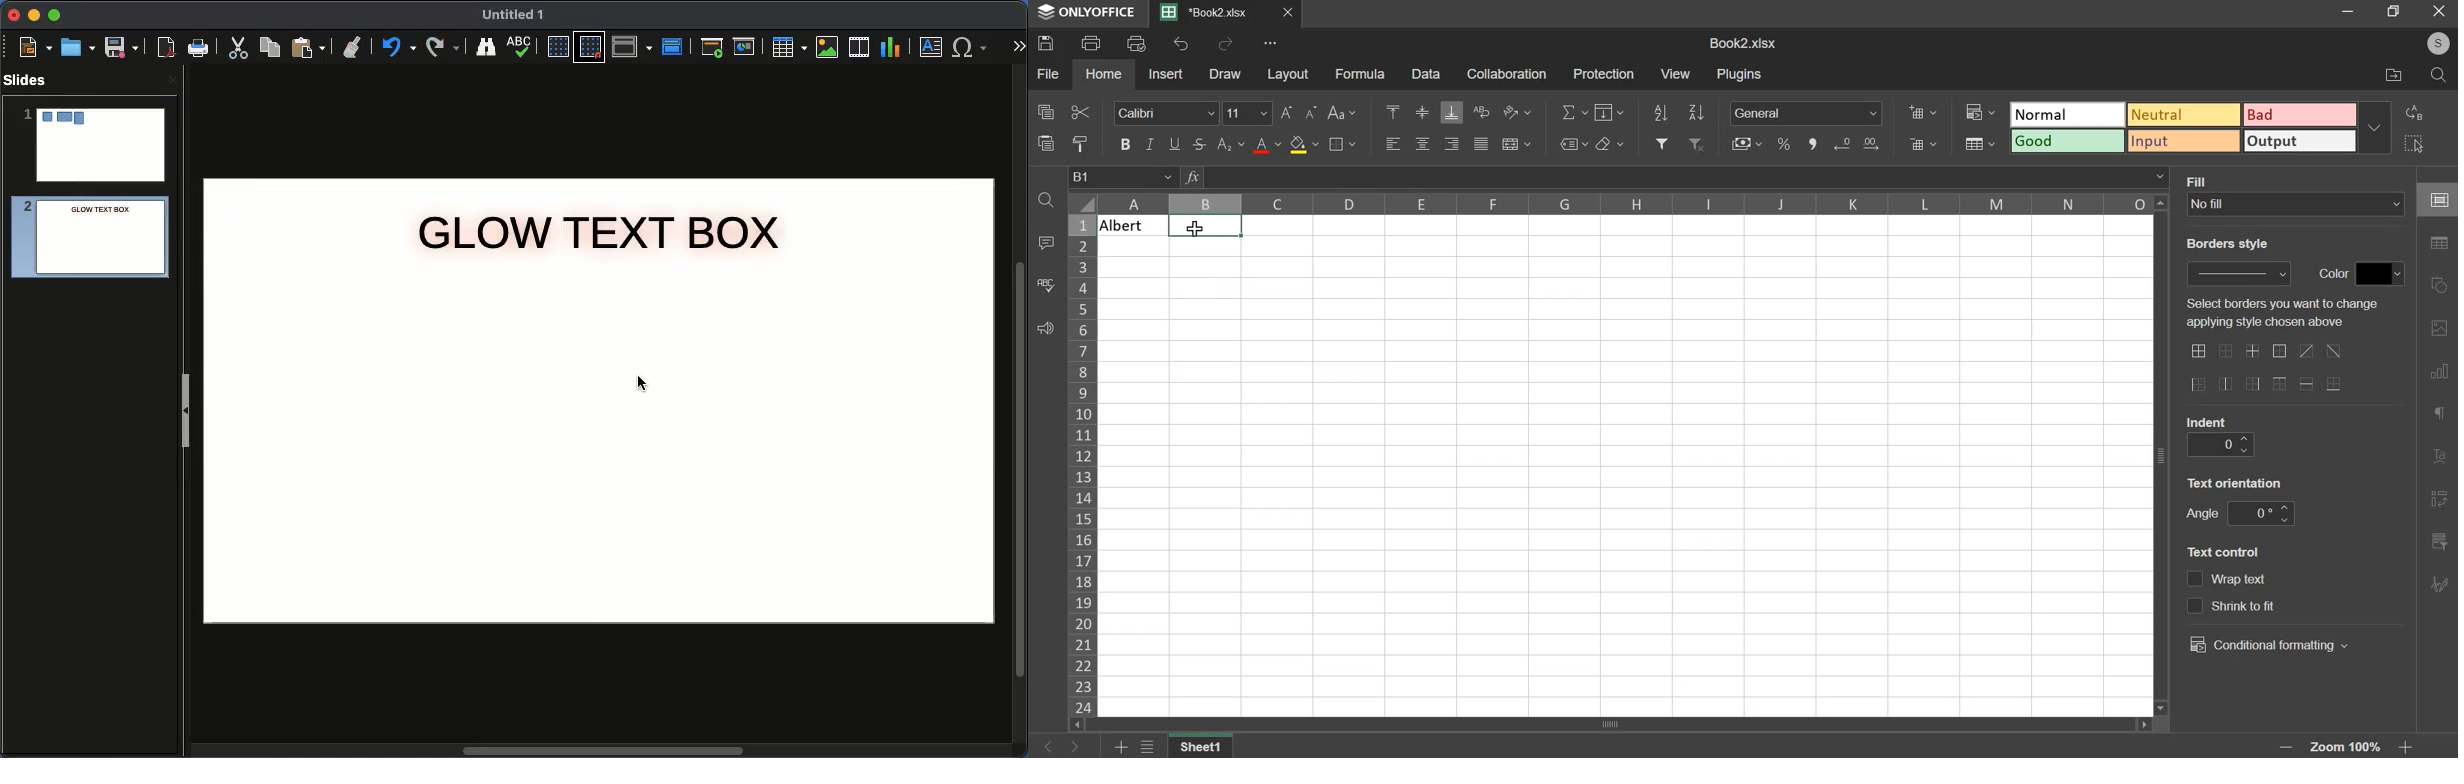 Image resolution: width=2464 pixels, height=784 pixels. What do you see at coordinates (2274, 646) in the screenshot?
I see `conditional formatting` at bounding box center [2274, 646].